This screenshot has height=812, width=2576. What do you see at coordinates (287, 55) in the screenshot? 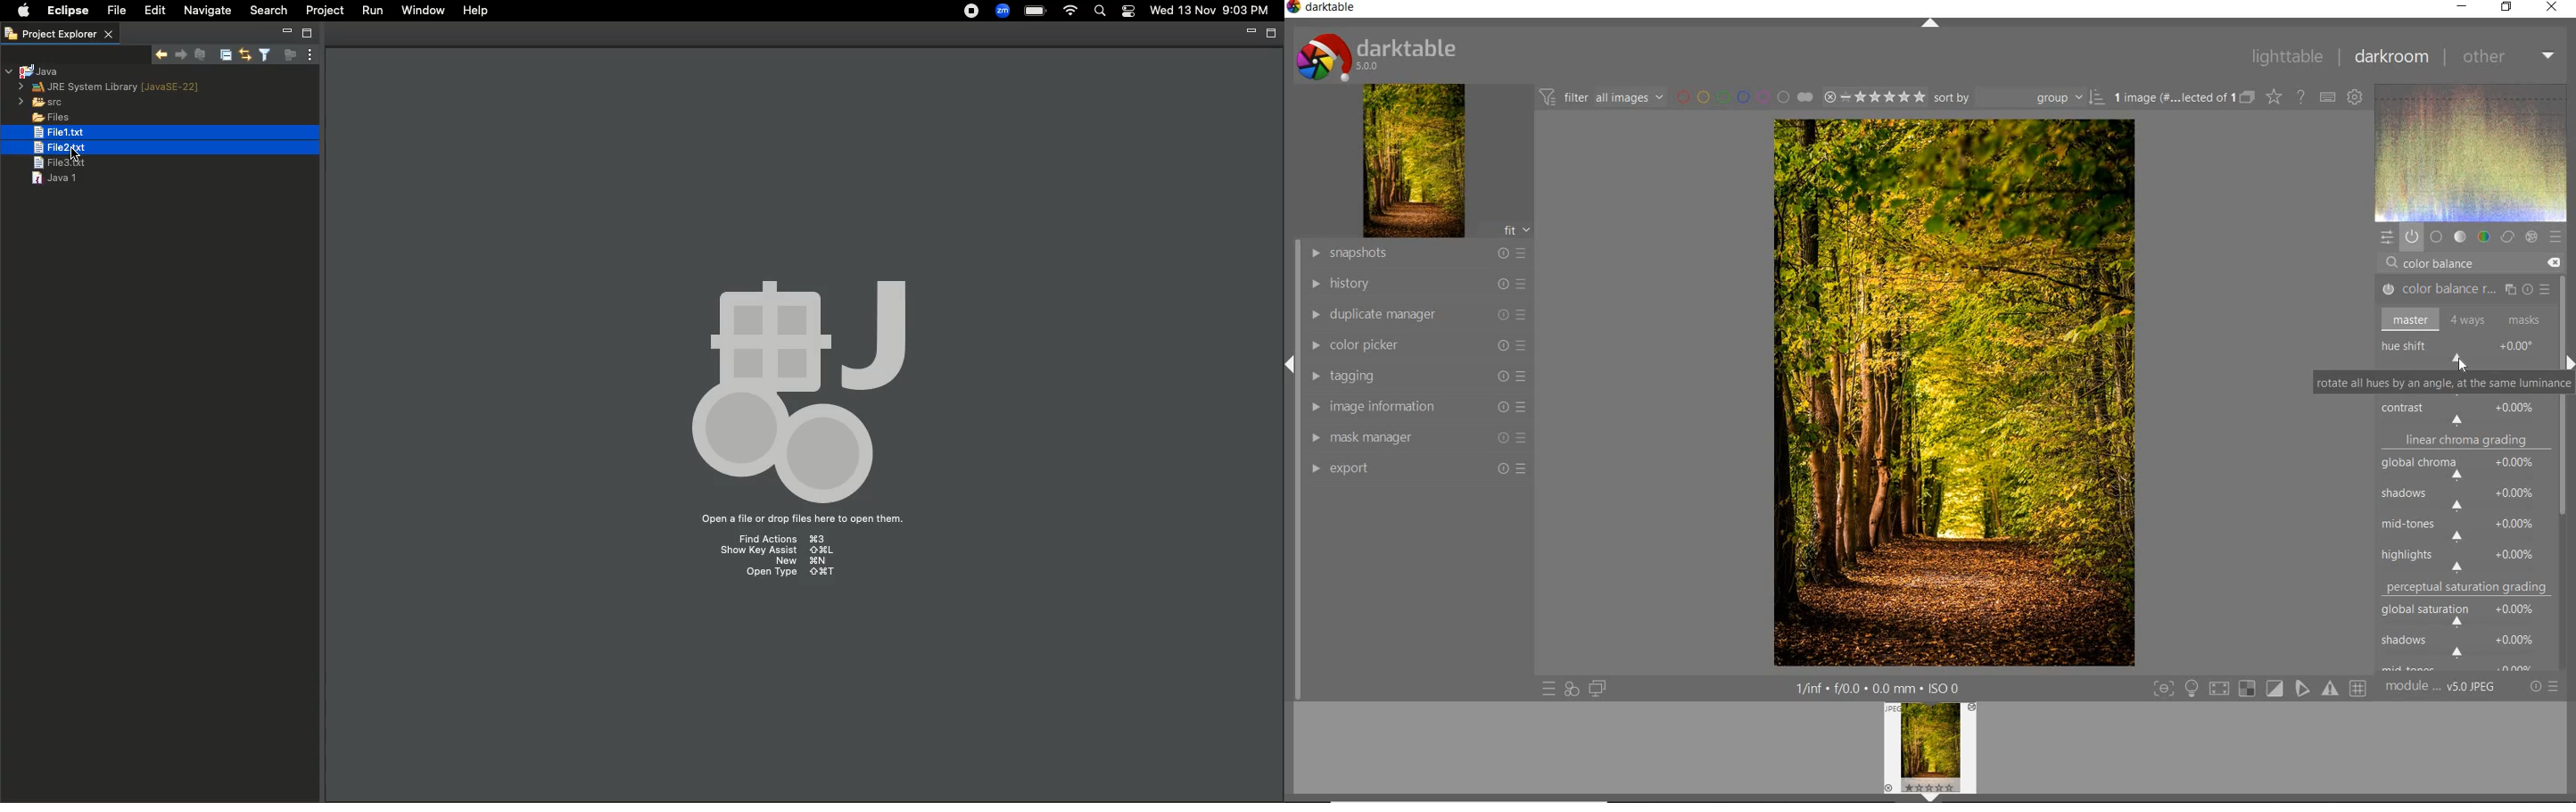
I see `Focus on active task` at bounding box center [287, 55].